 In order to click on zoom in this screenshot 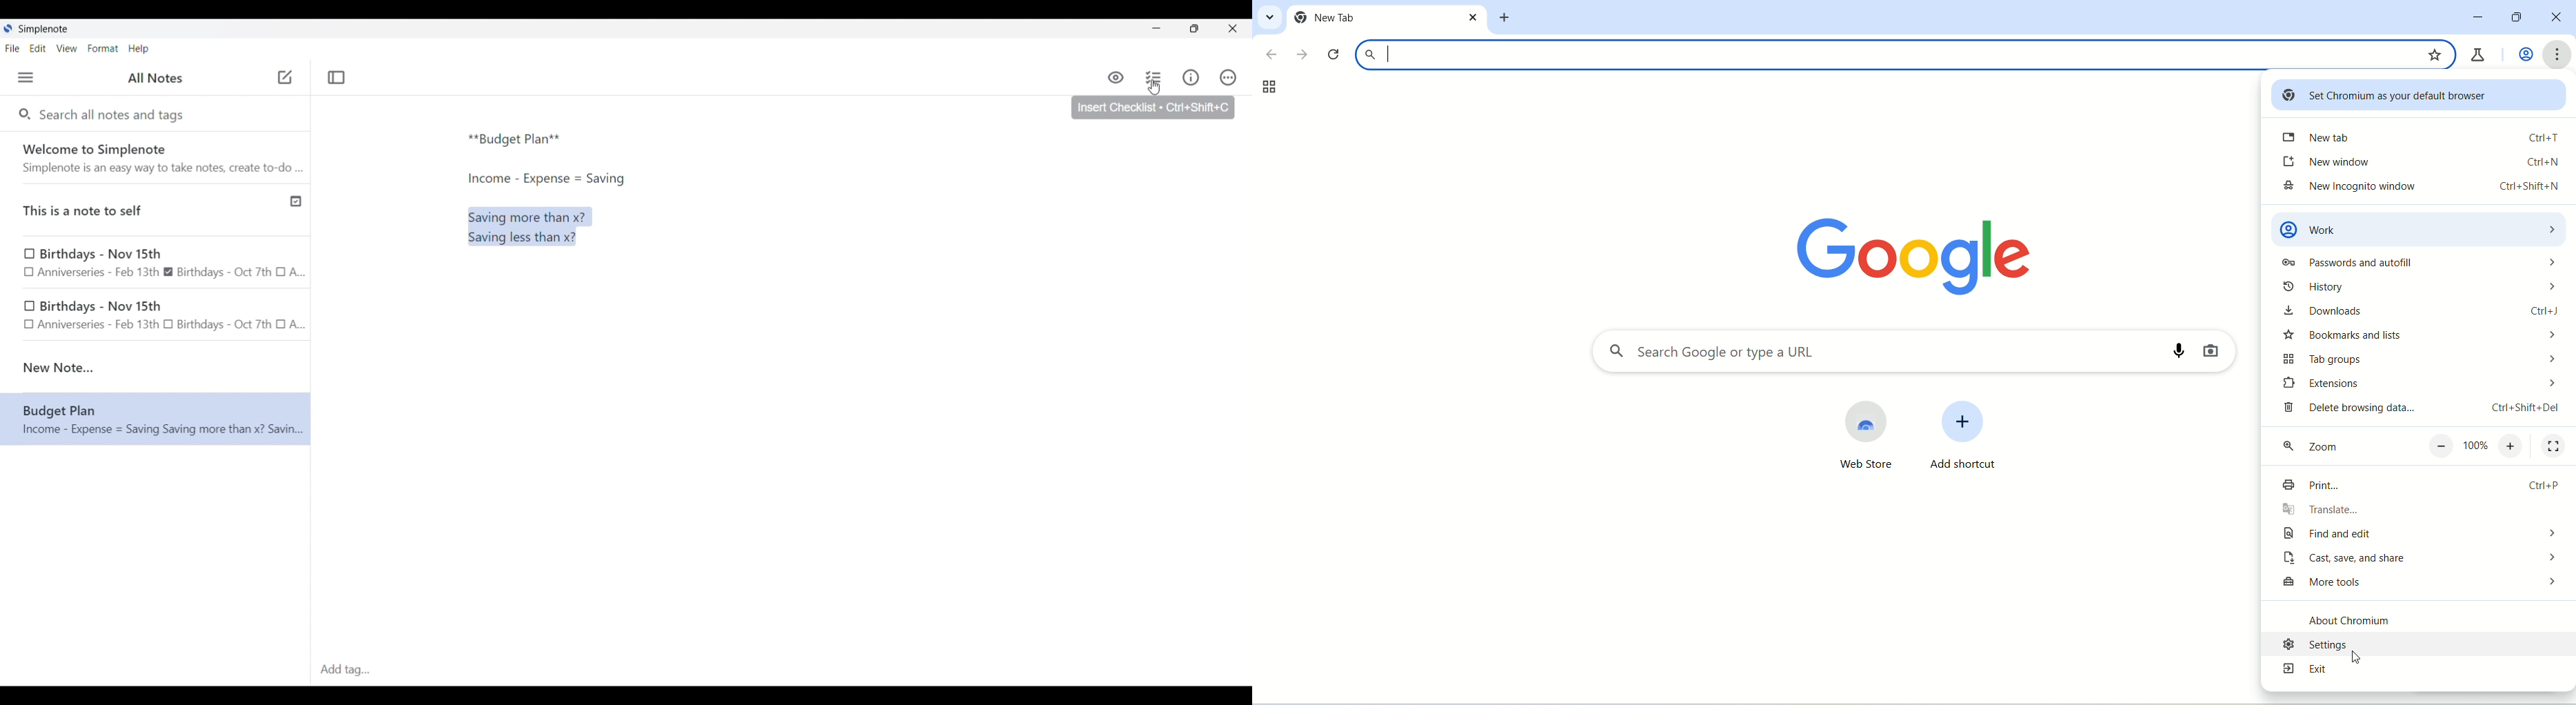, I will do `click(2337, 447)`.